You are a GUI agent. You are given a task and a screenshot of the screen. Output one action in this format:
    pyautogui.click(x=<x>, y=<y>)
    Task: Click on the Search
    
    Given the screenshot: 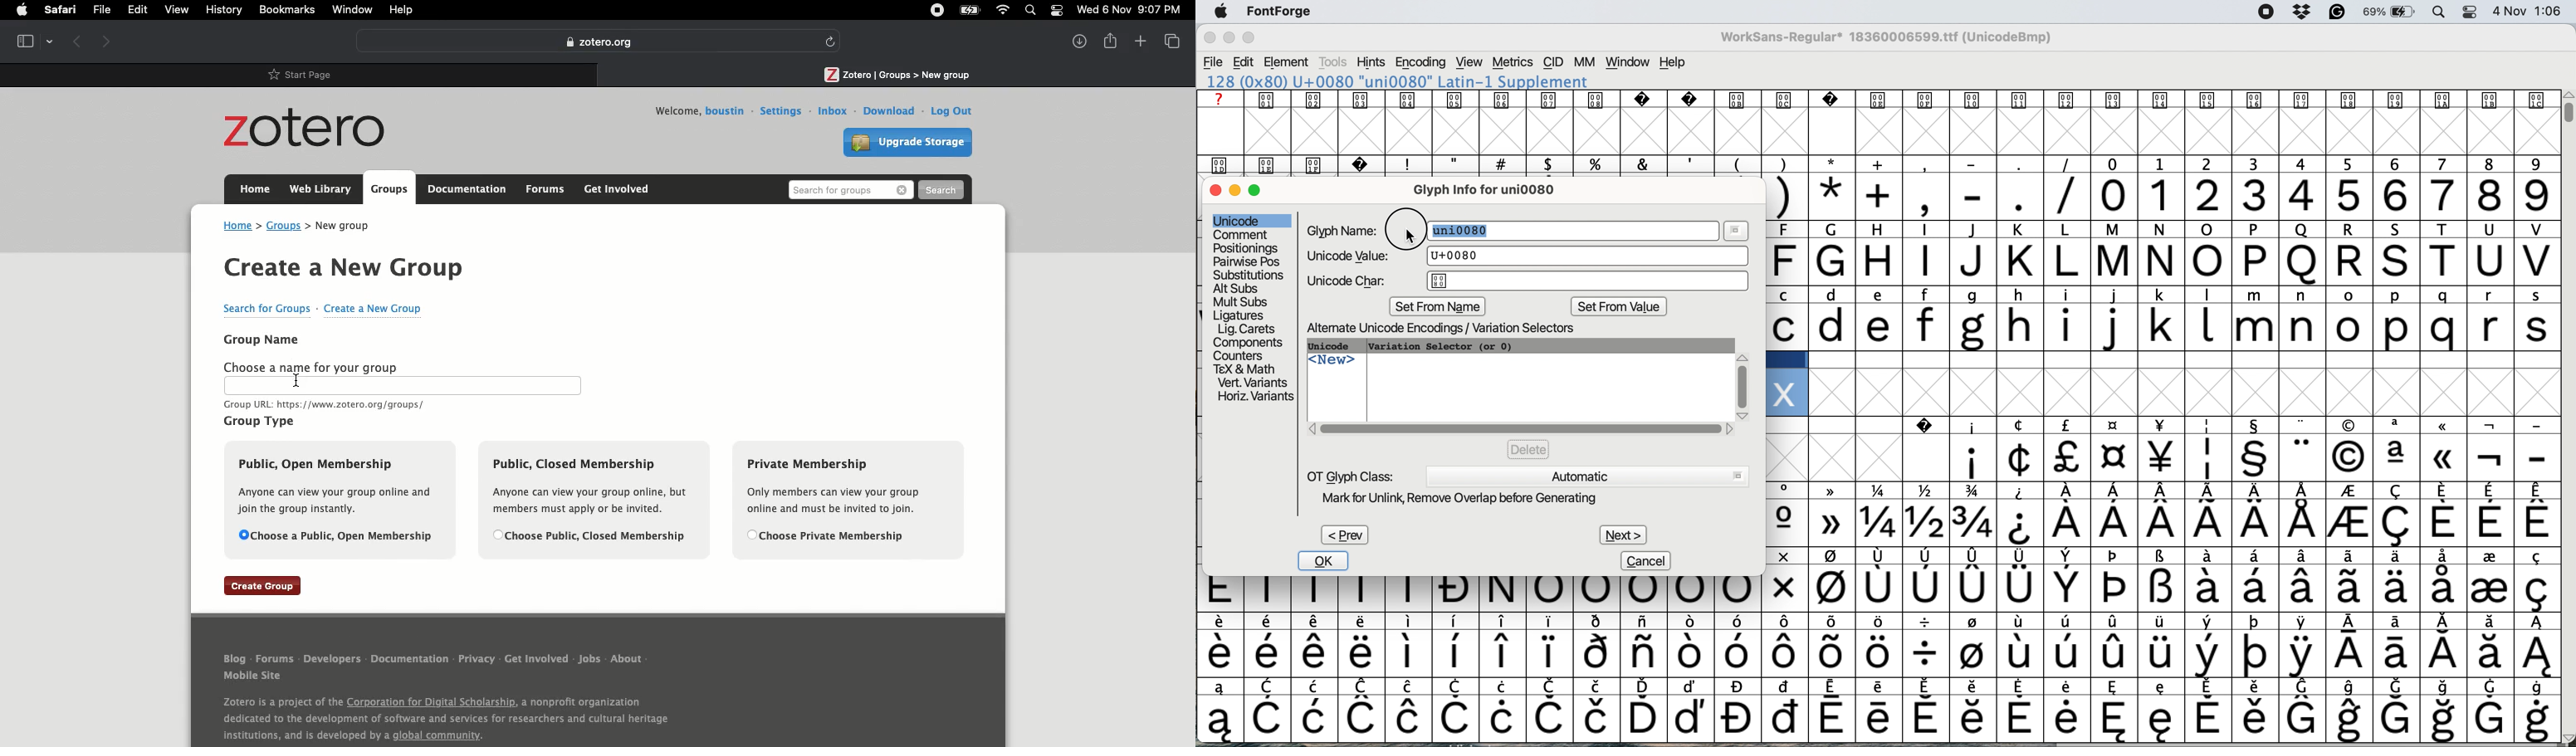 What is the action you would take?
    pyautogui.click(x=850, y=189)
    